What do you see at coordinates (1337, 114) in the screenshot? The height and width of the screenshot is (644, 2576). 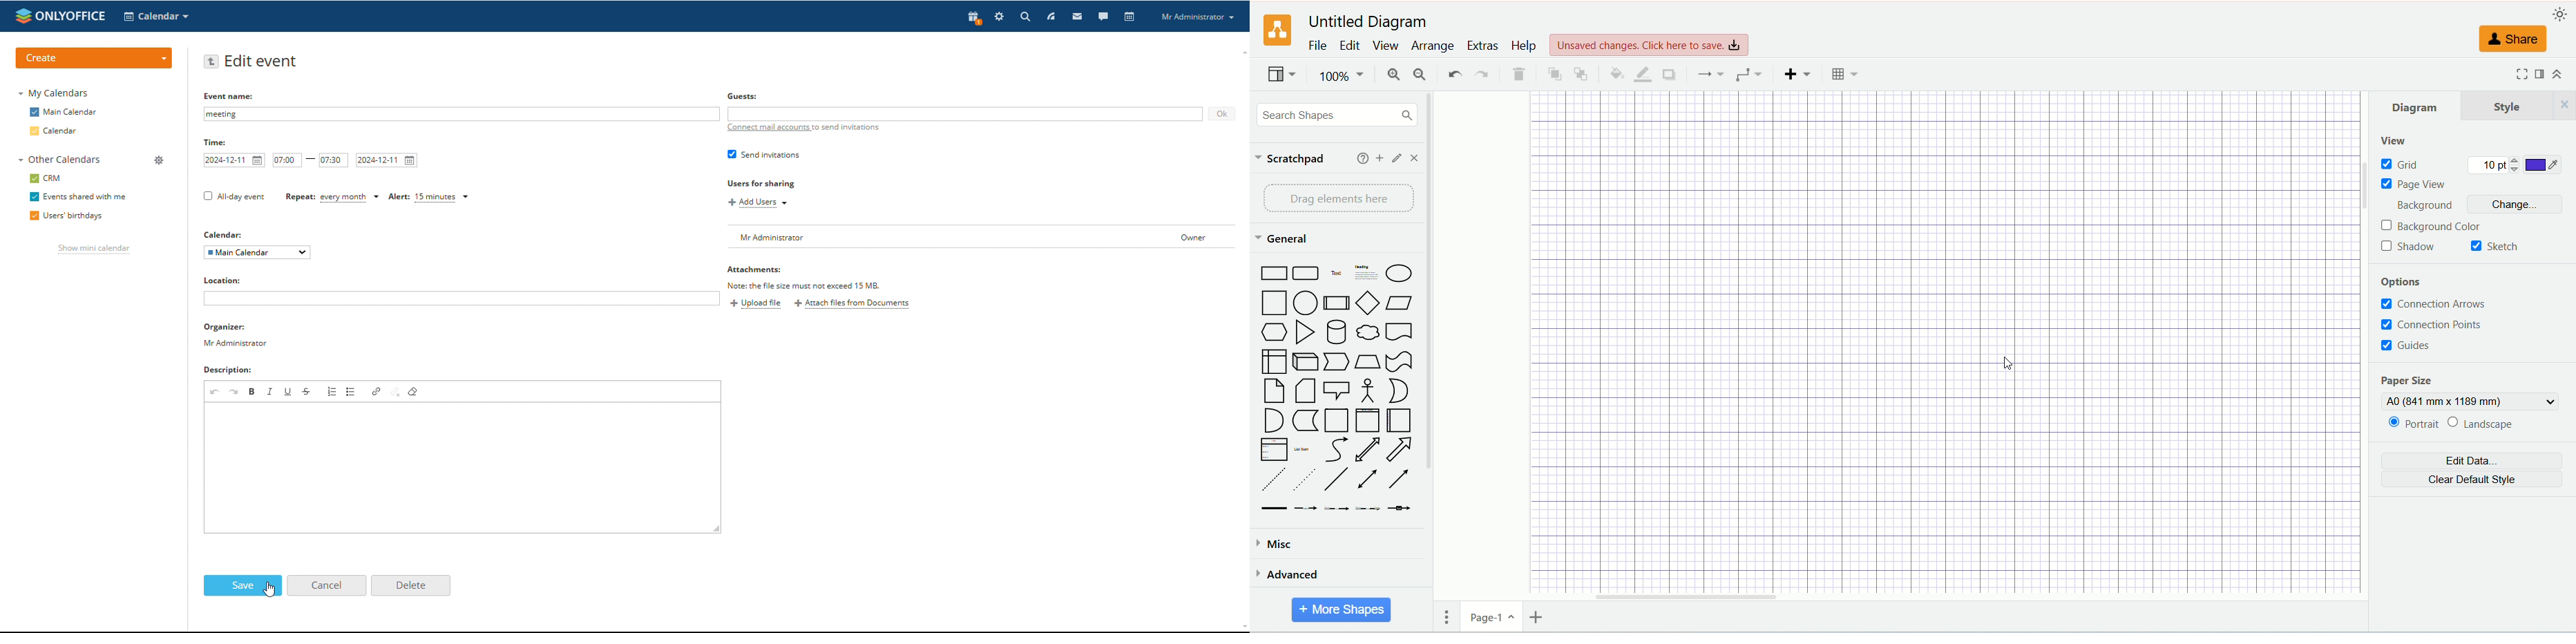 I see `search shapes` at bounding box center [1337, 114].